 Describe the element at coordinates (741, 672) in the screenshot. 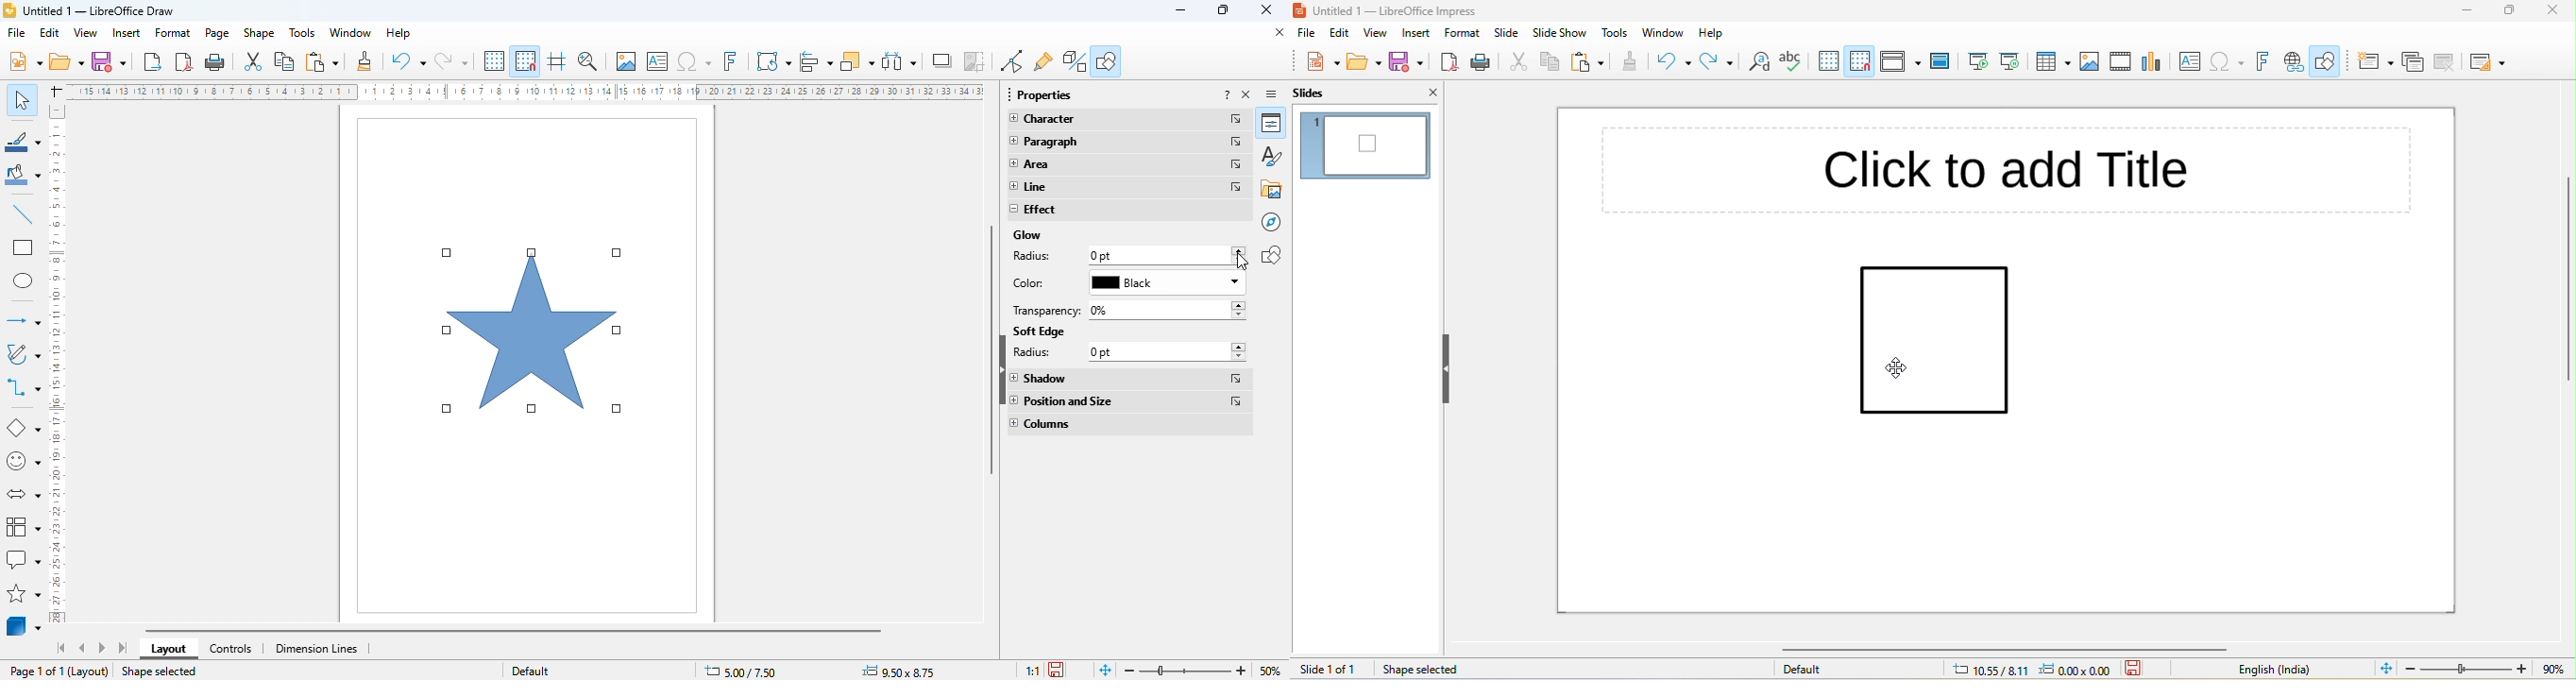

I see `change in X&Y coordinates` at that location.